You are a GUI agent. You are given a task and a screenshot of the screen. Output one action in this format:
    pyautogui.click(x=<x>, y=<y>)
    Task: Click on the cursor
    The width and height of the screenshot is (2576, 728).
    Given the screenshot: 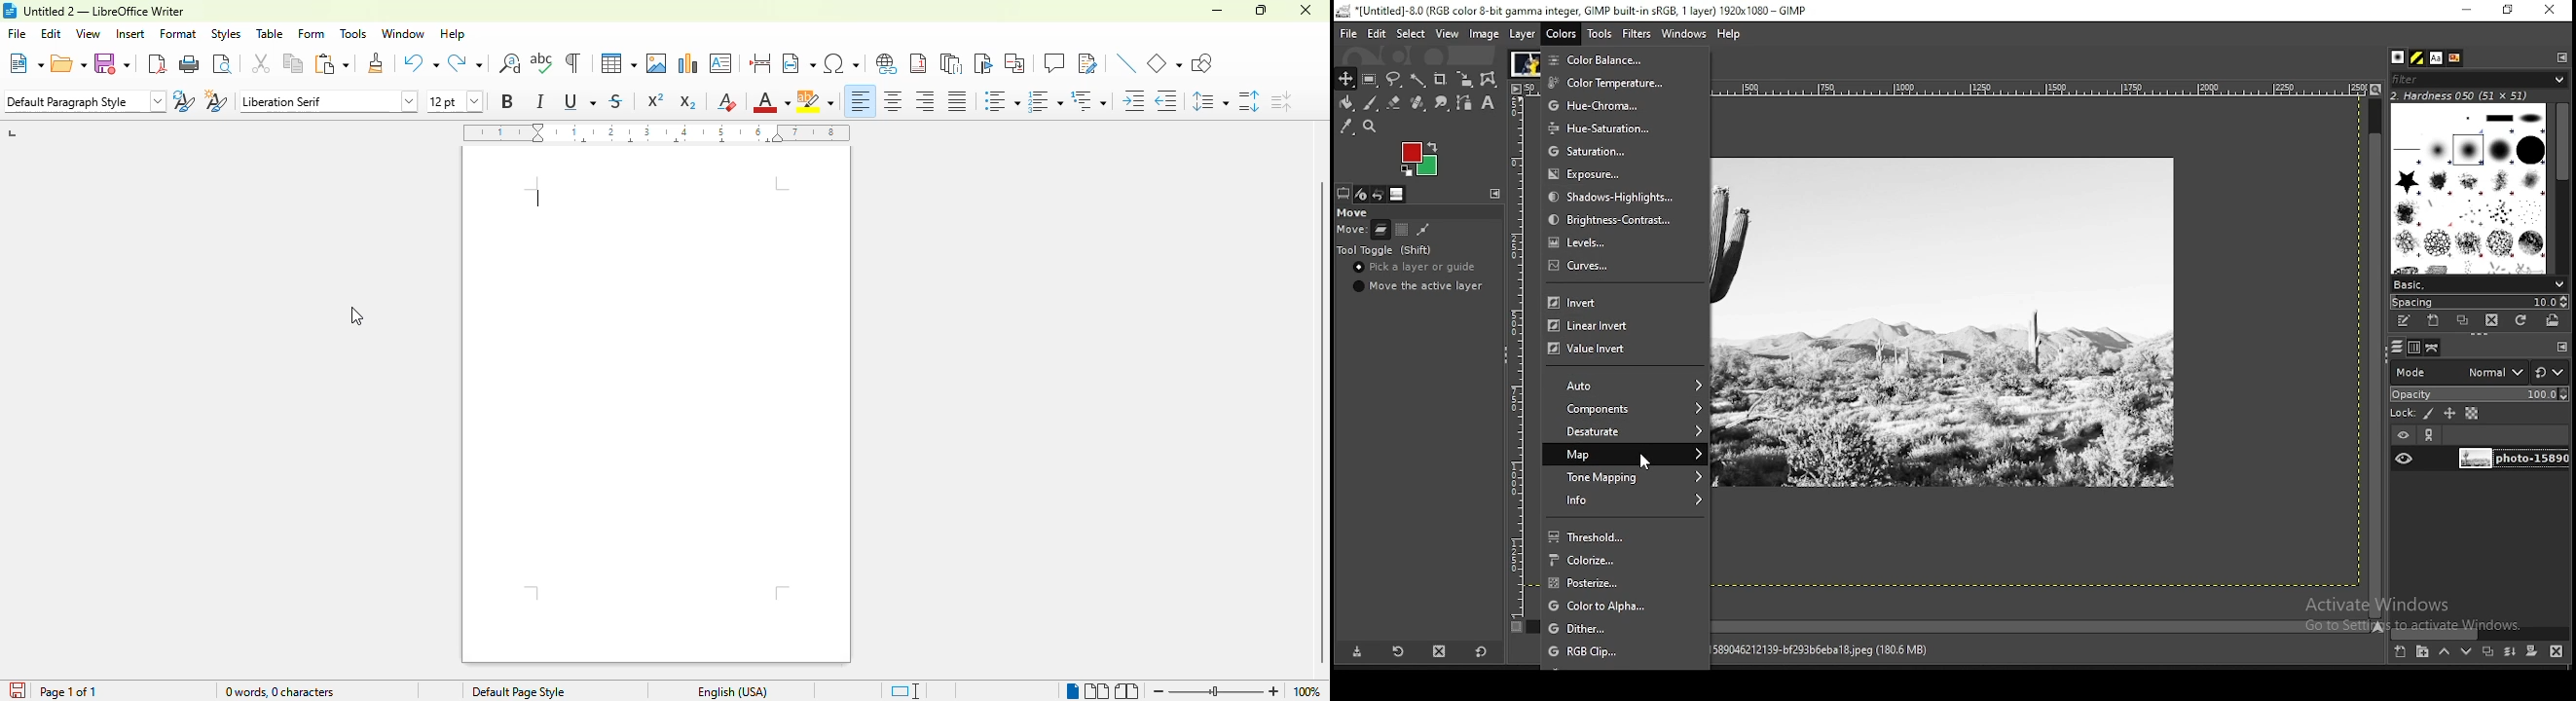 What is the action you would take?
    pyautogui.click(x=357, y=316)
    